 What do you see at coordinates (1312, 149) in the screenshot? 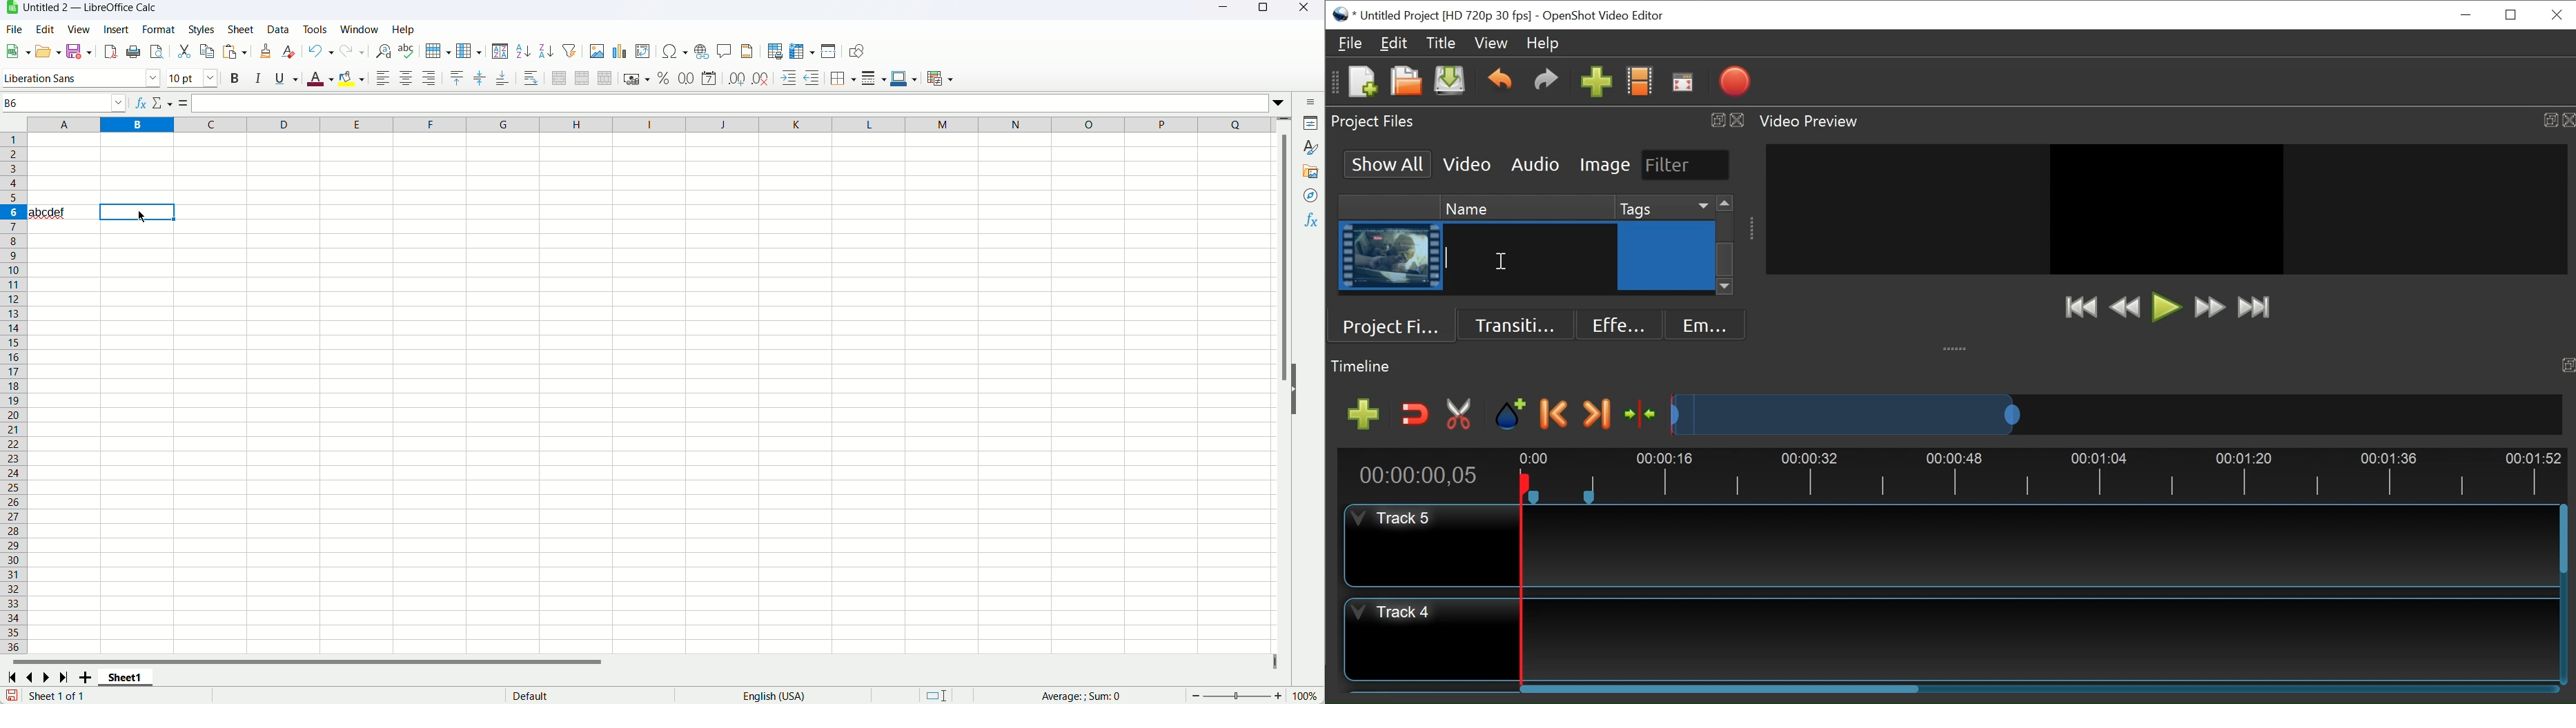
I see `styles` at bounding box center [1312, 149].